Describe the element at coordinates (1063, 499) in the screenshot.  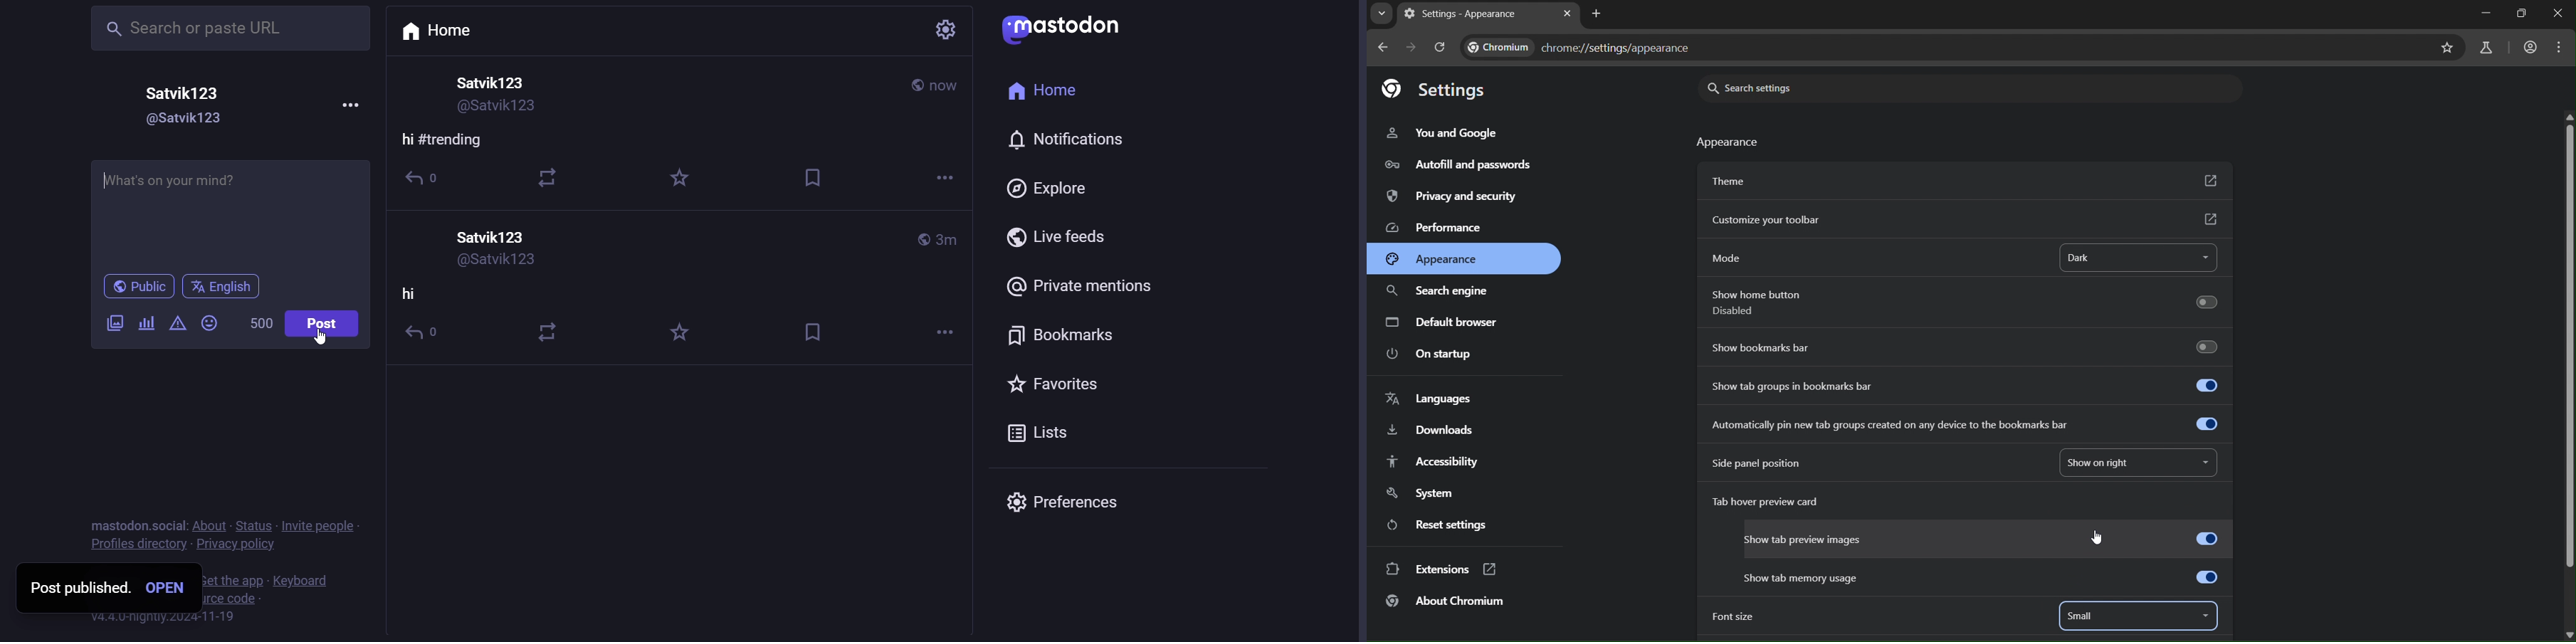
I see `preferences` at that location.